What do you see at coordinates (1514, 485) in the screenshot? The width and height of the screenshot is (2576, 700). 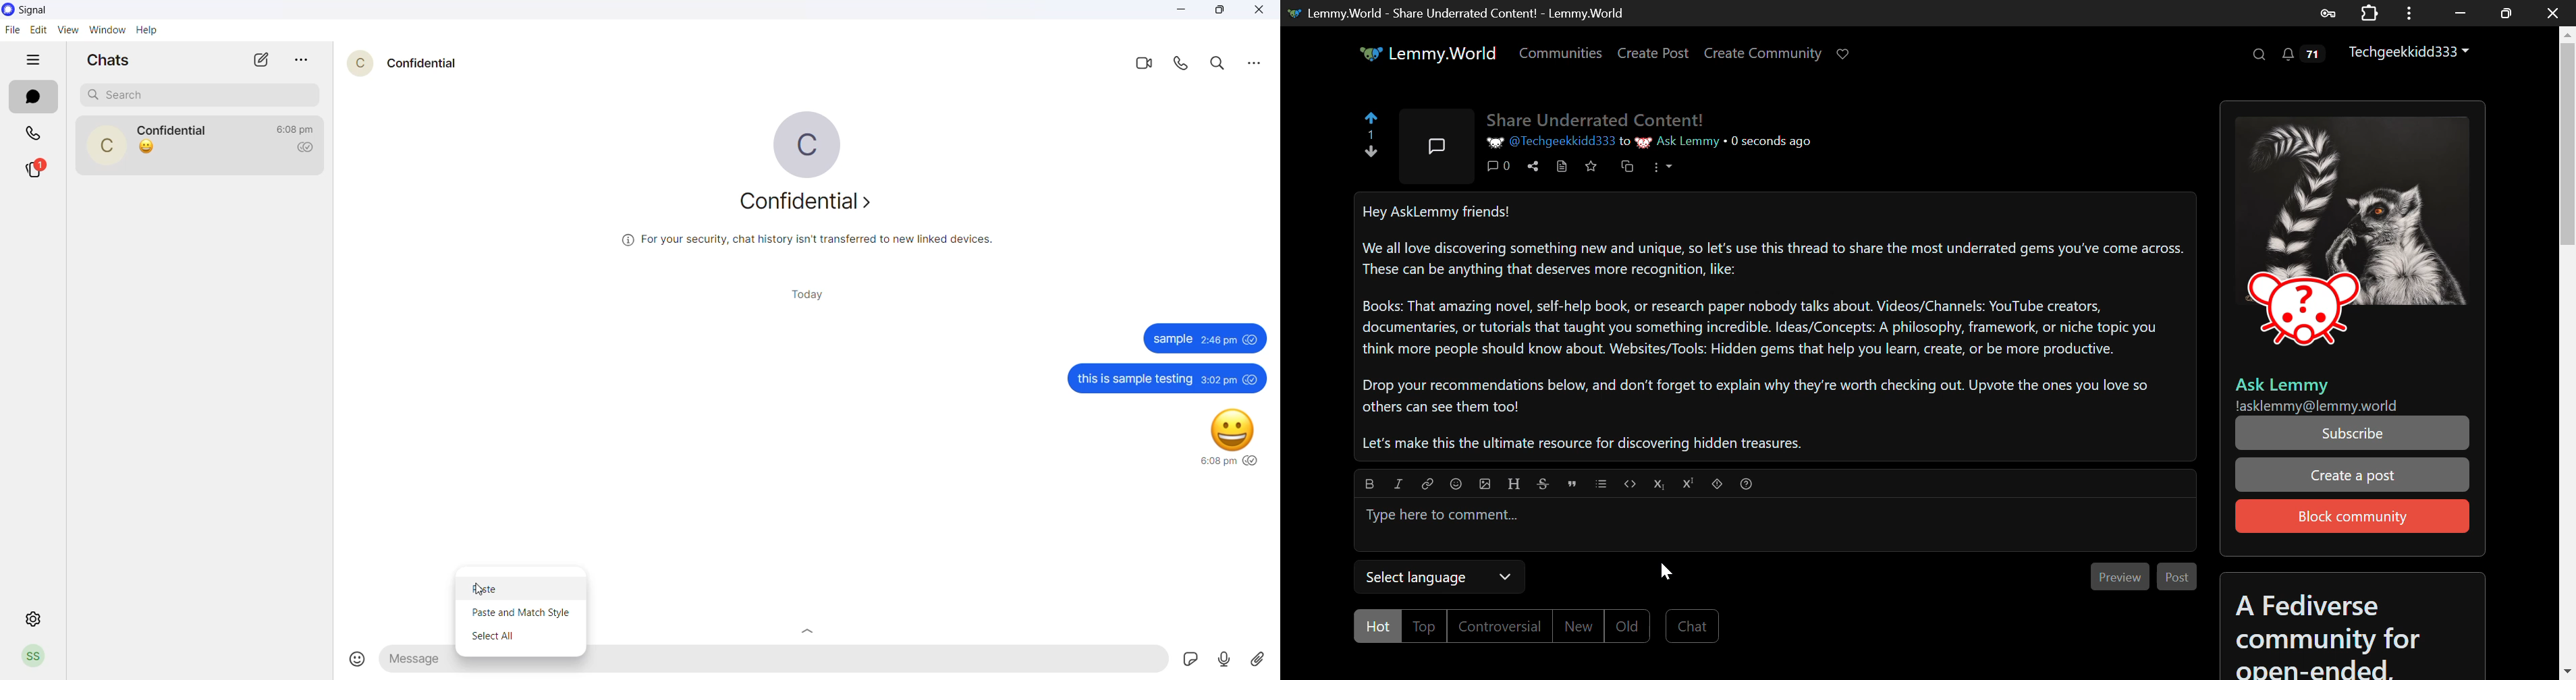 I see `Header` at bounding box center [1514, 485].